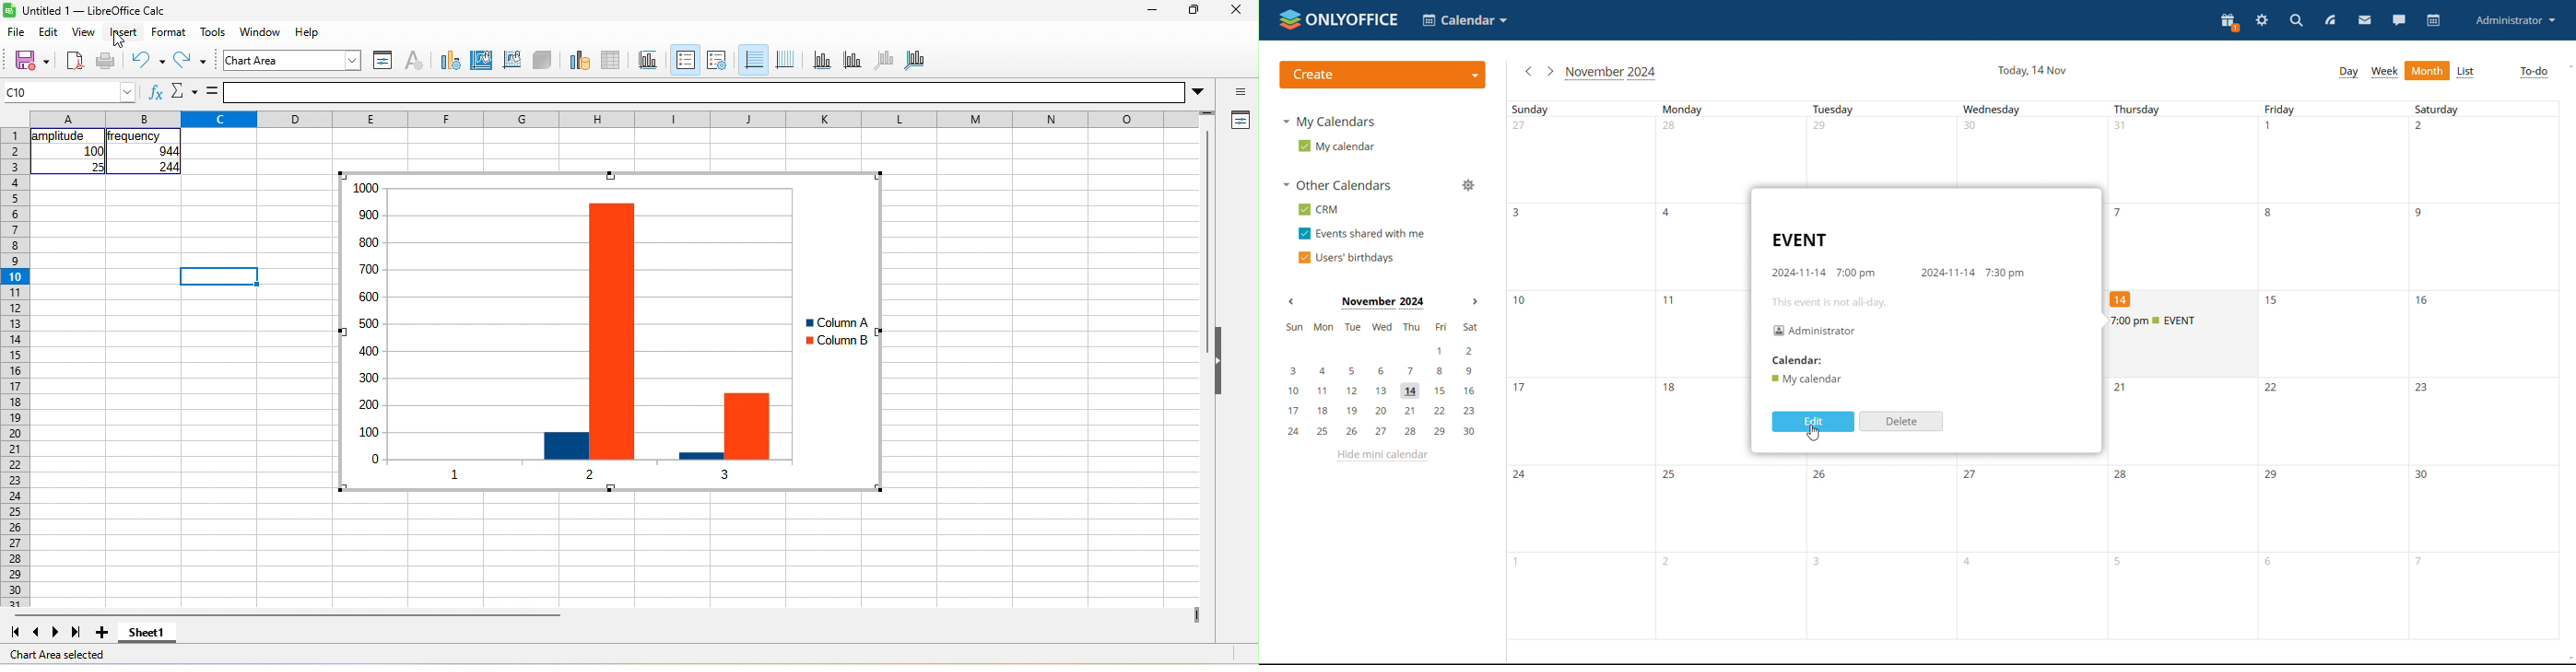 This screenshot has height=672, width=2576. Describe the element at coordinates (1900, 421) in the screenshot. I see `delete` at that location.